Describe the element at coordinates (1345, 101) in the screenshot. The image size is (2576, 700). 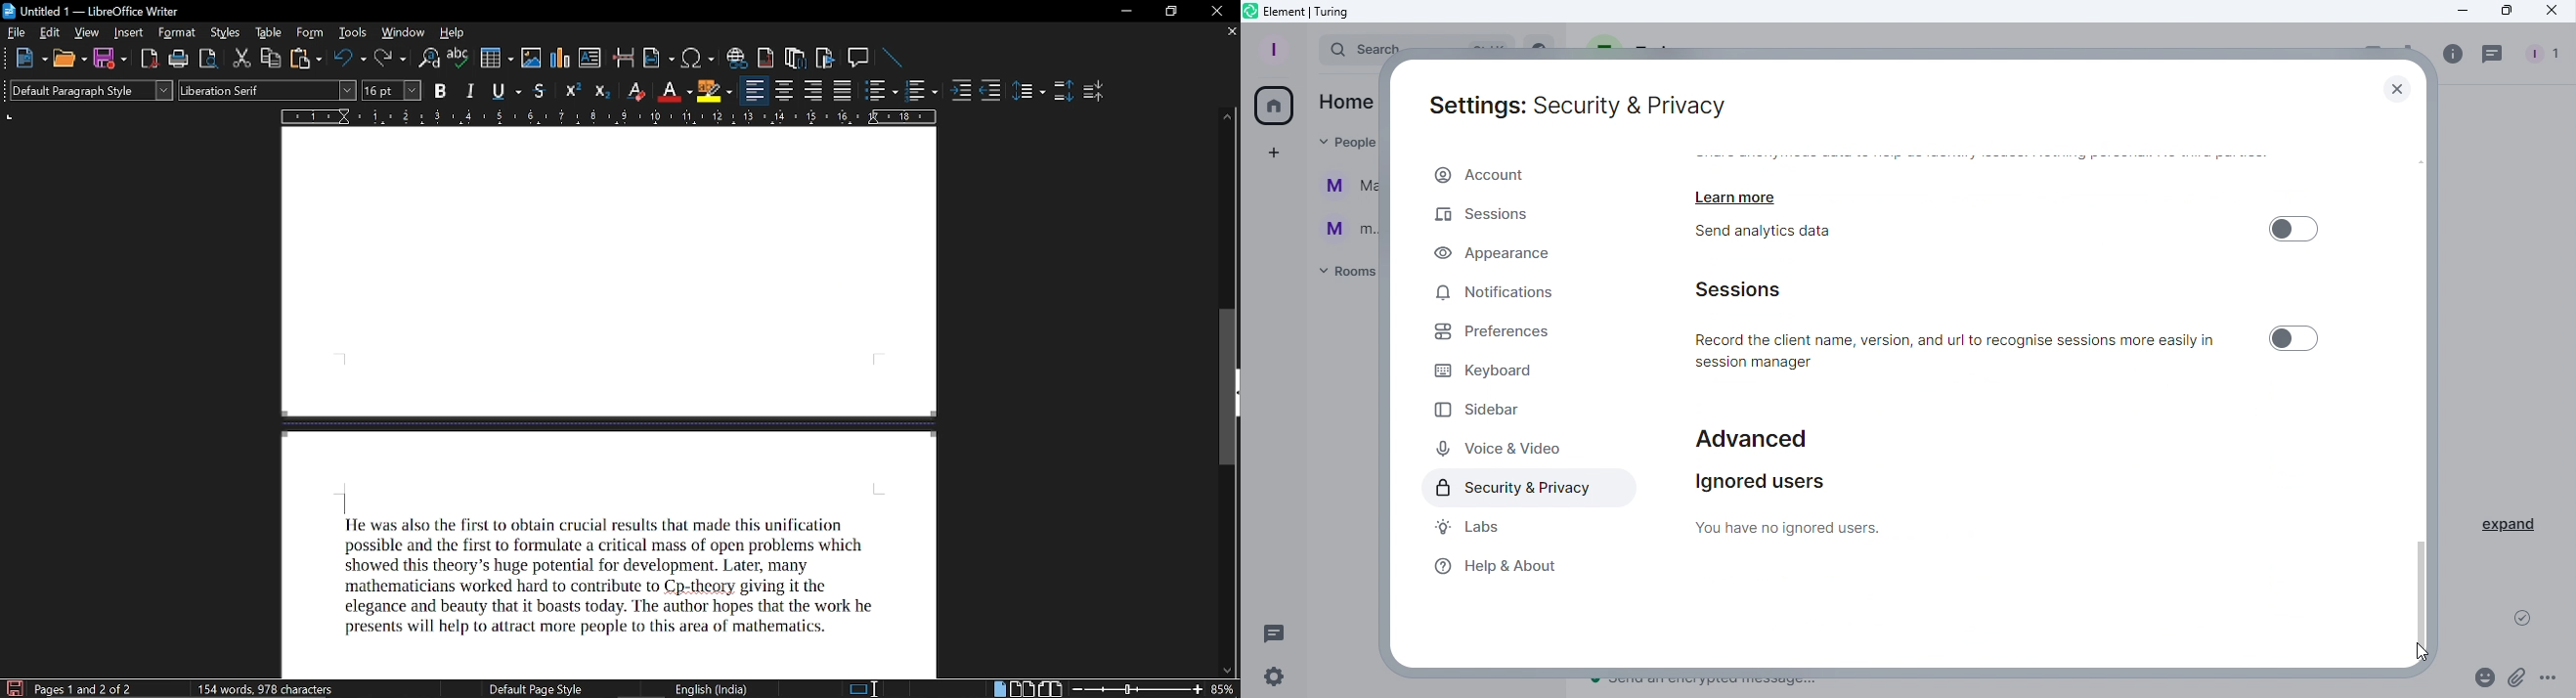
I see `Home` at that location.